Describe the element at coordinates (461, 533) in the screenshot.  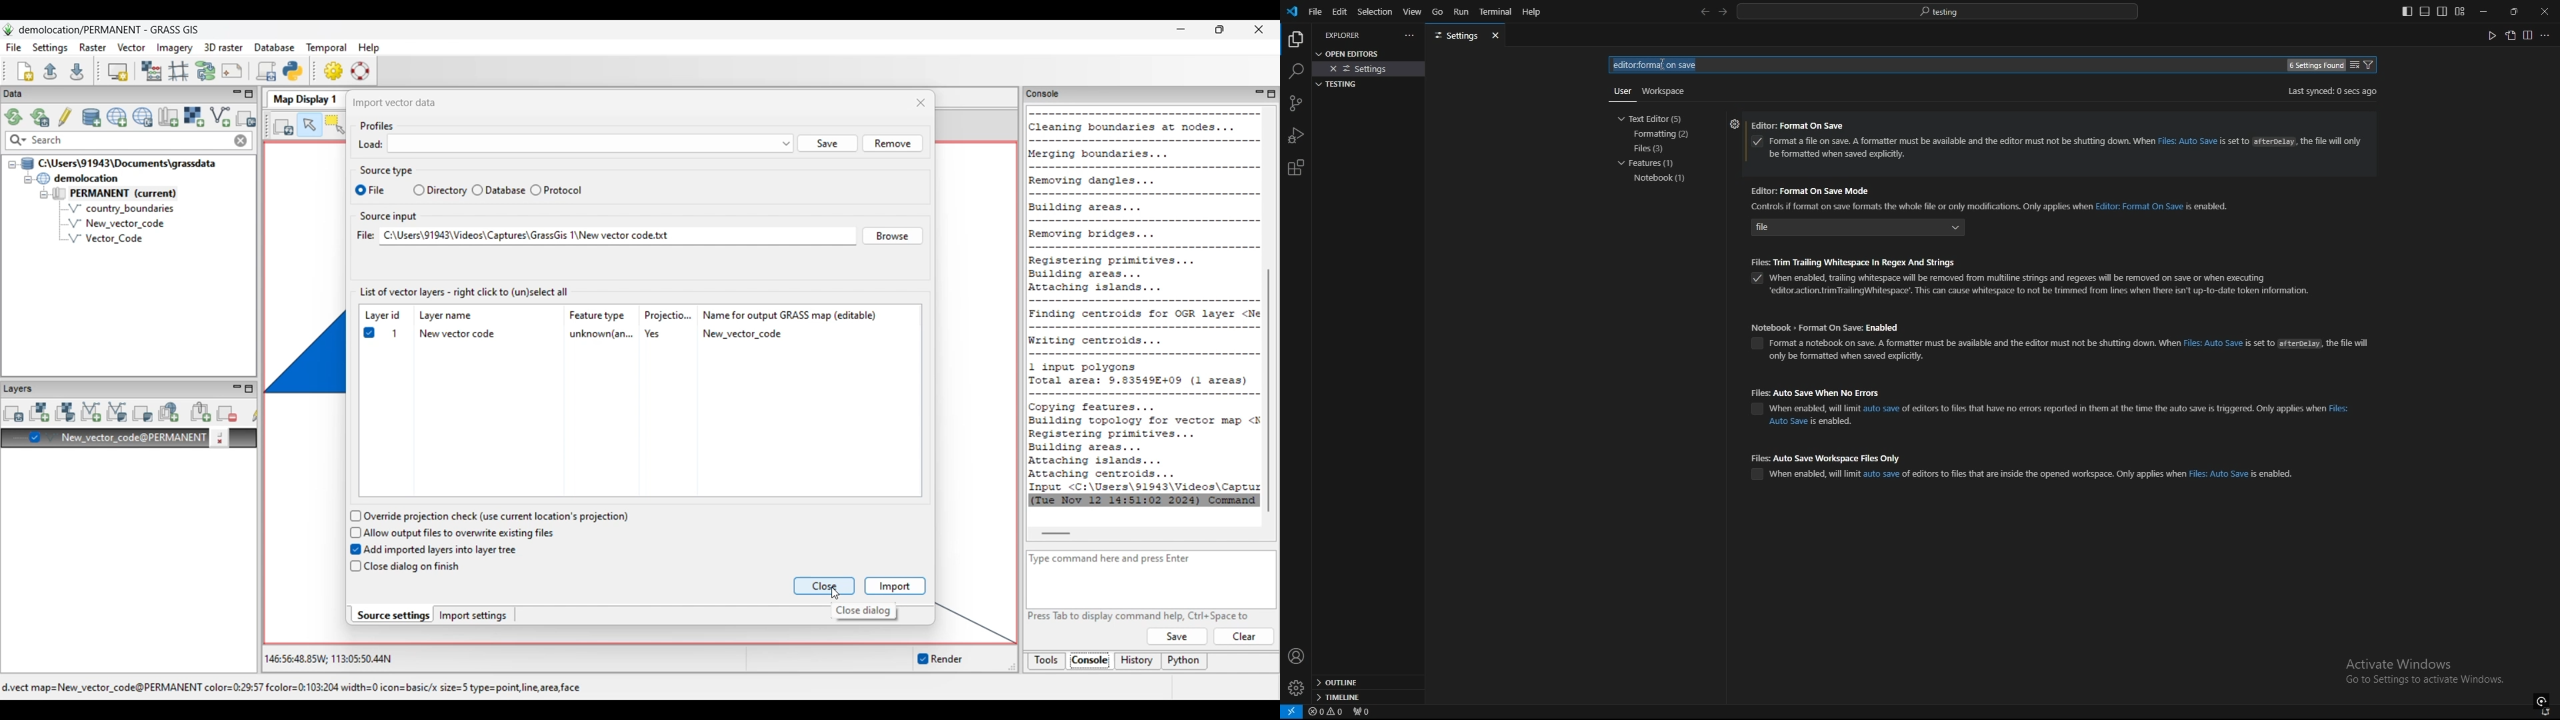
I see `Allow output files to overwrite existing files` at that location.